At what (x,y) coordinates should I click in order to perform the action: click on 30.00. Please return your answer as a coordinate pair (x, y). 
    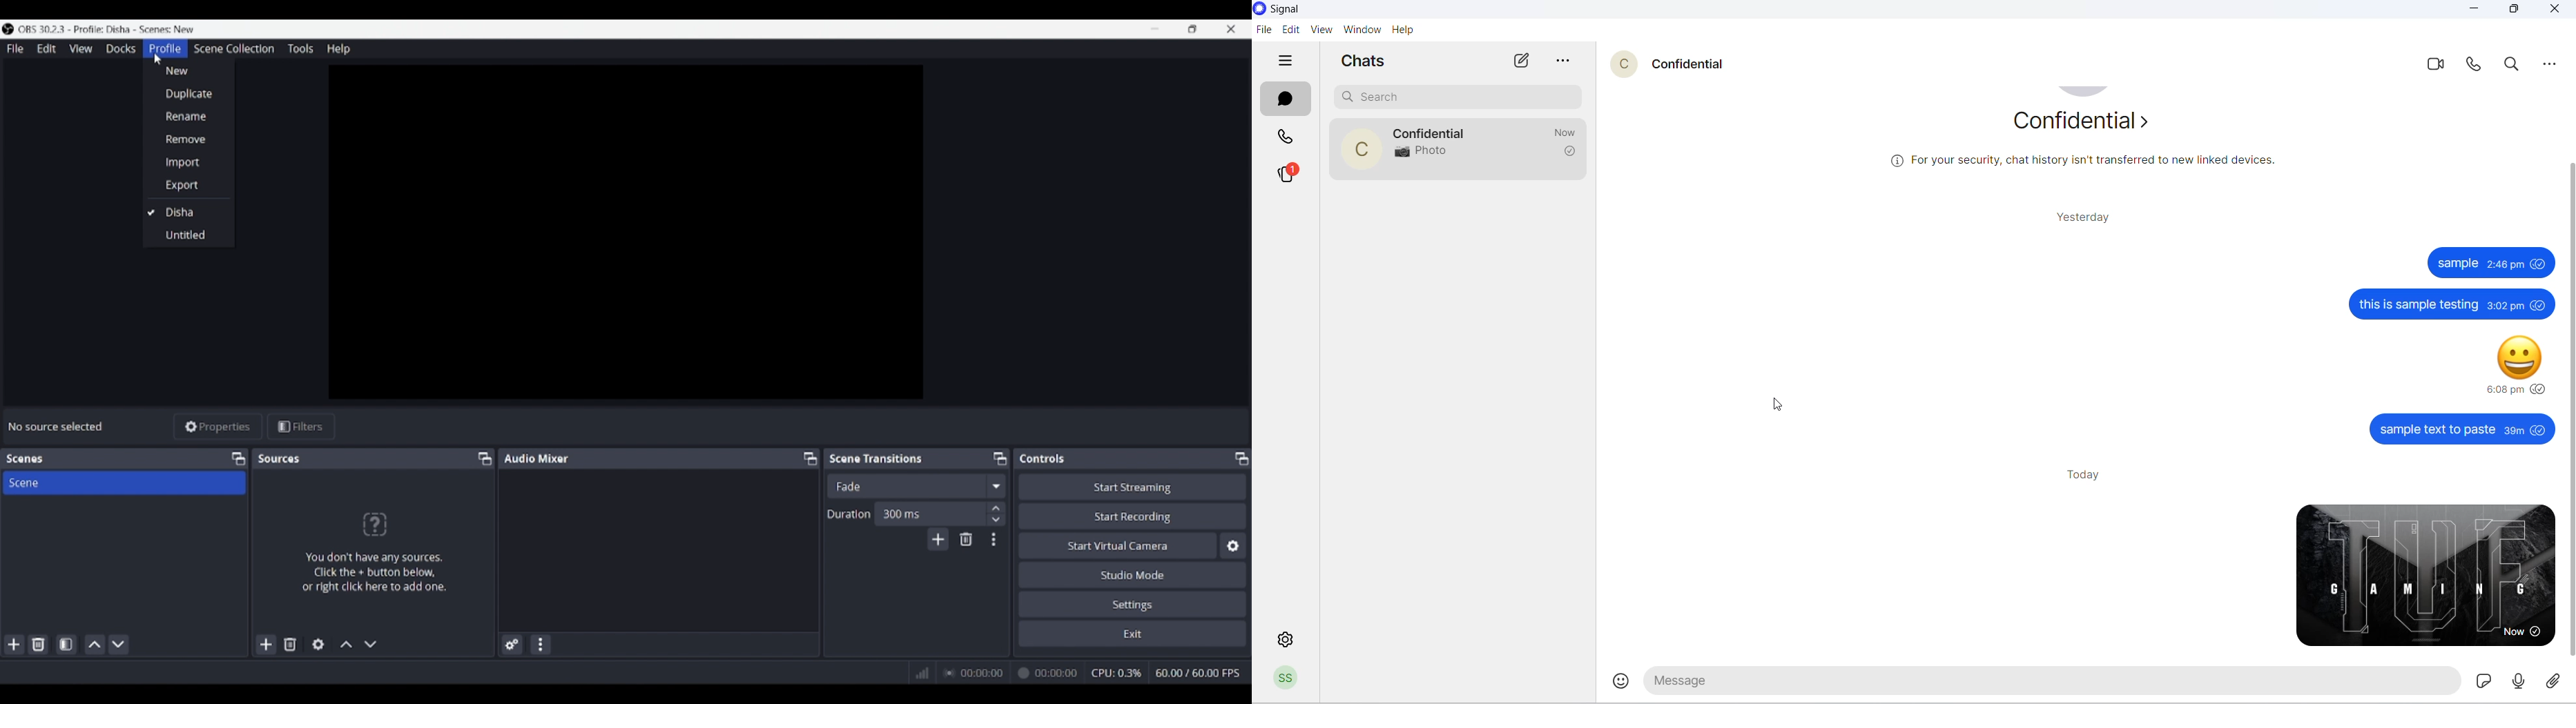
    Looking at the image, I should click on (1199, 672).